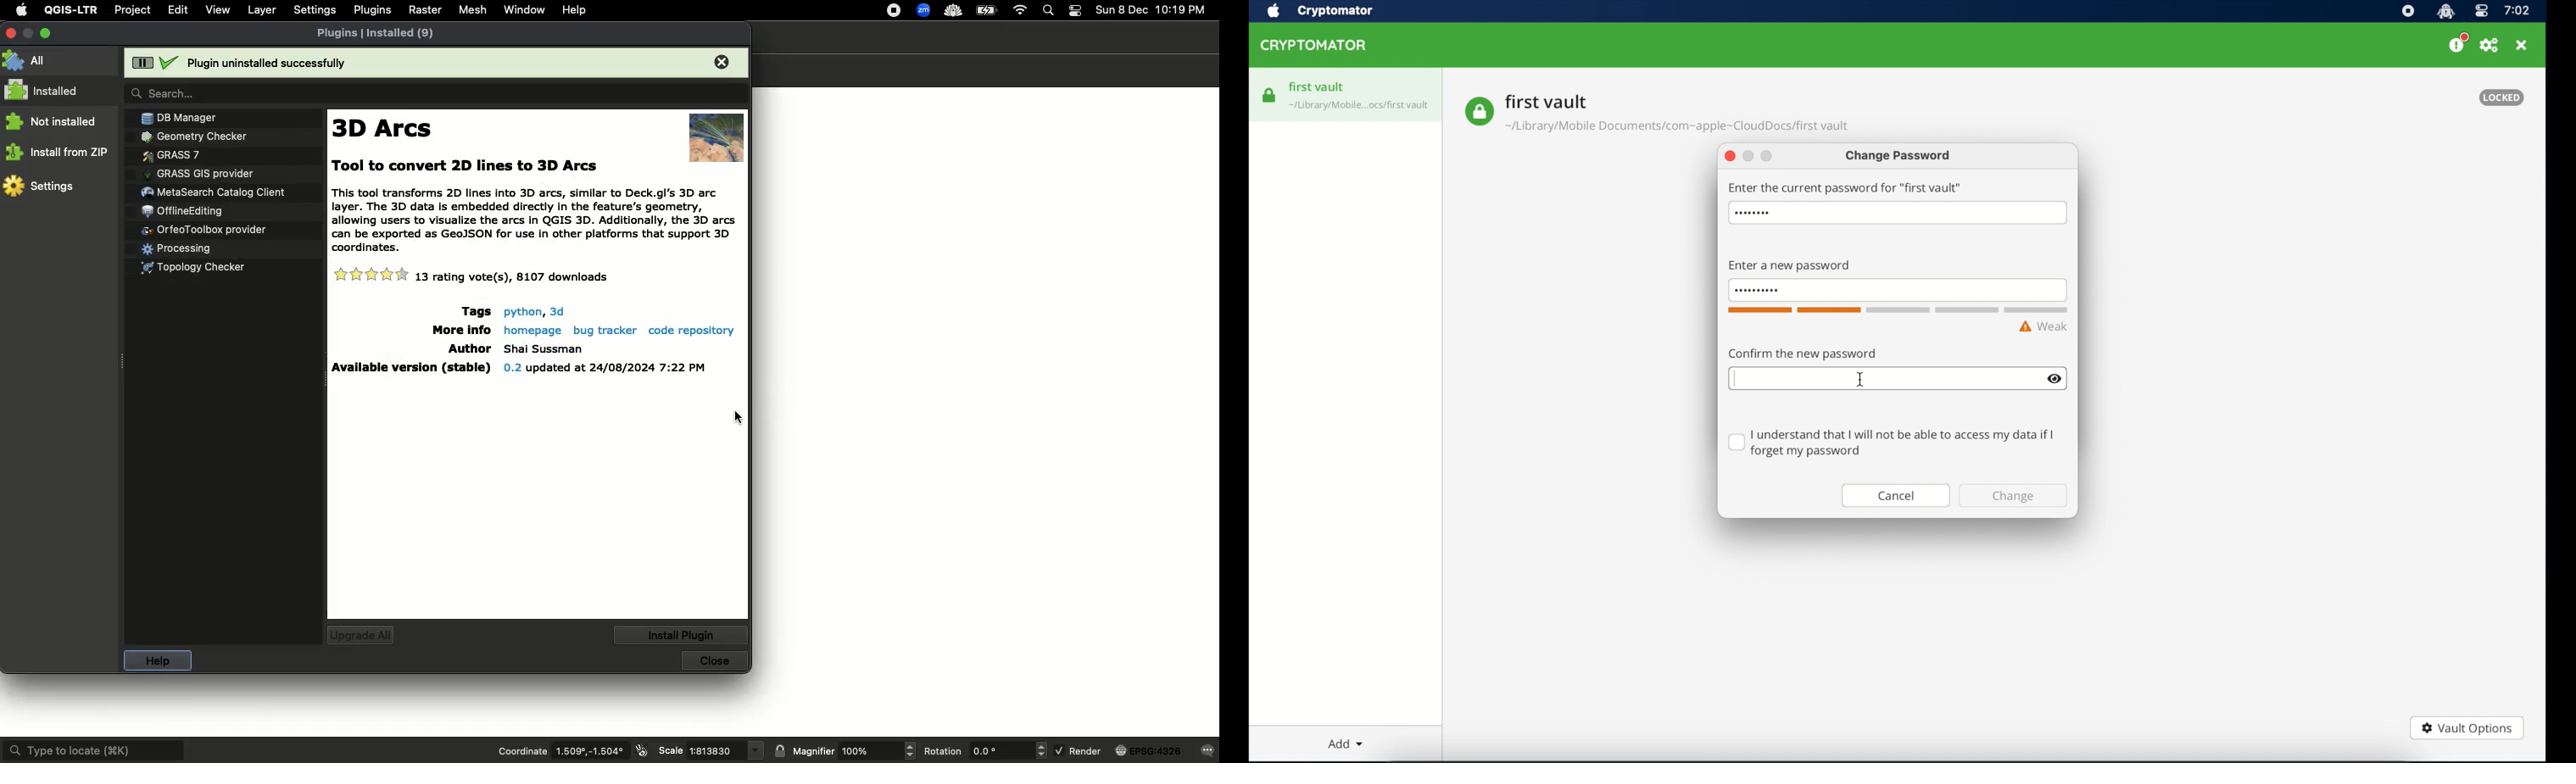  Describe the element at coordinates (1899, 157) in the screenshot. I see `change password` at that location.